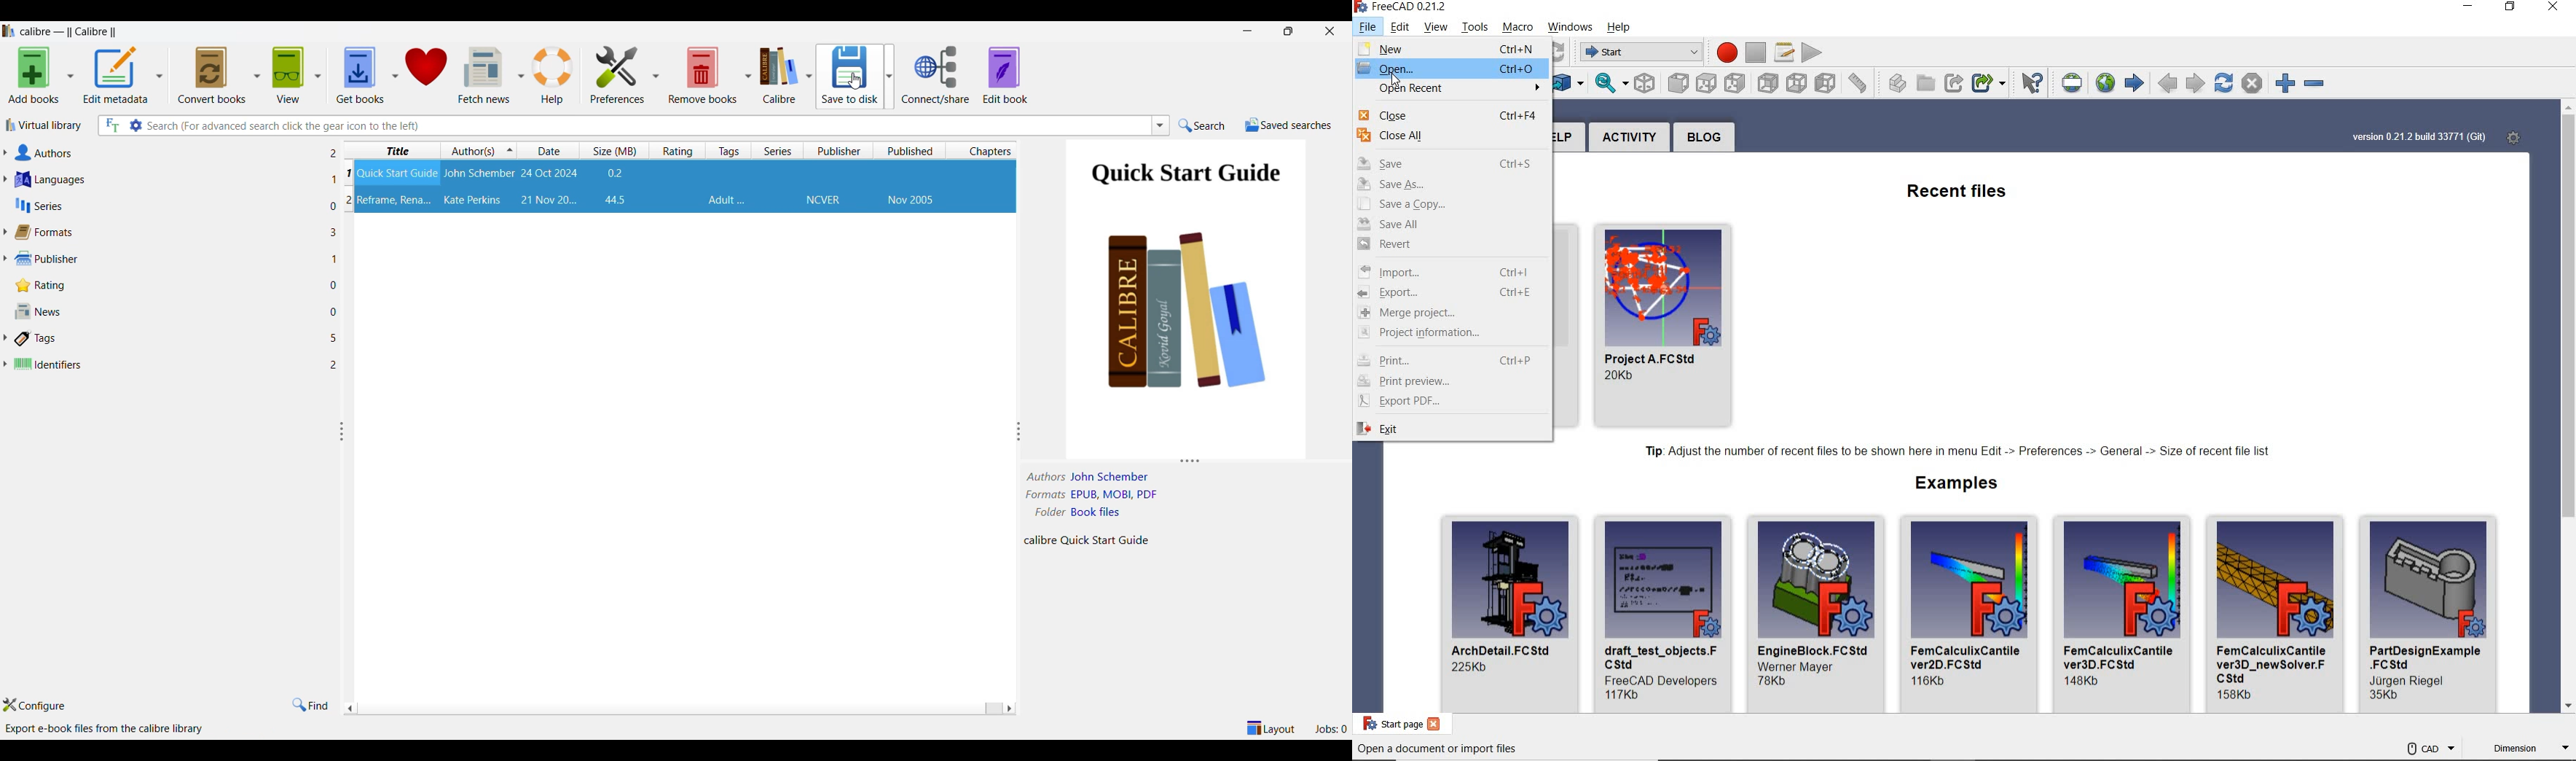 The height and width of the screenshot is (784, 2576). I want to click on Preference options, so click(625, 74).